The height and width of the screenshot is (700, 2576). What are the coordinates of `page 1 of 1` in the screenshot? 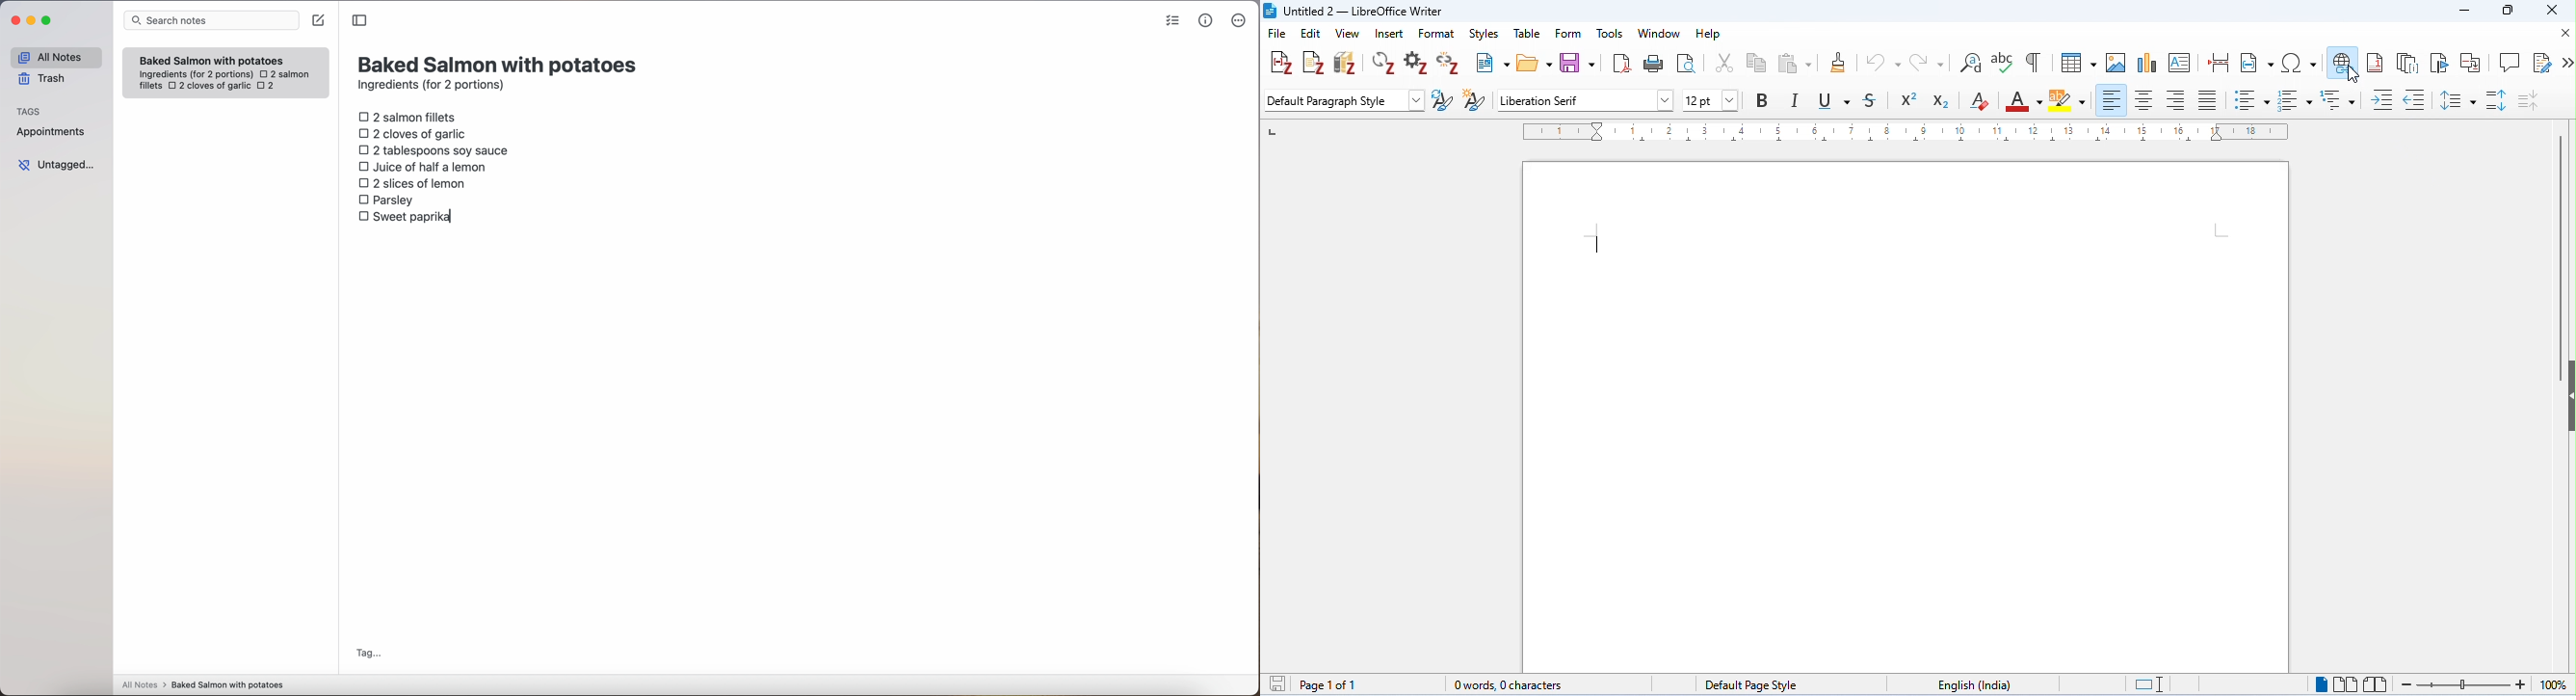 It's located at (1330, 685).